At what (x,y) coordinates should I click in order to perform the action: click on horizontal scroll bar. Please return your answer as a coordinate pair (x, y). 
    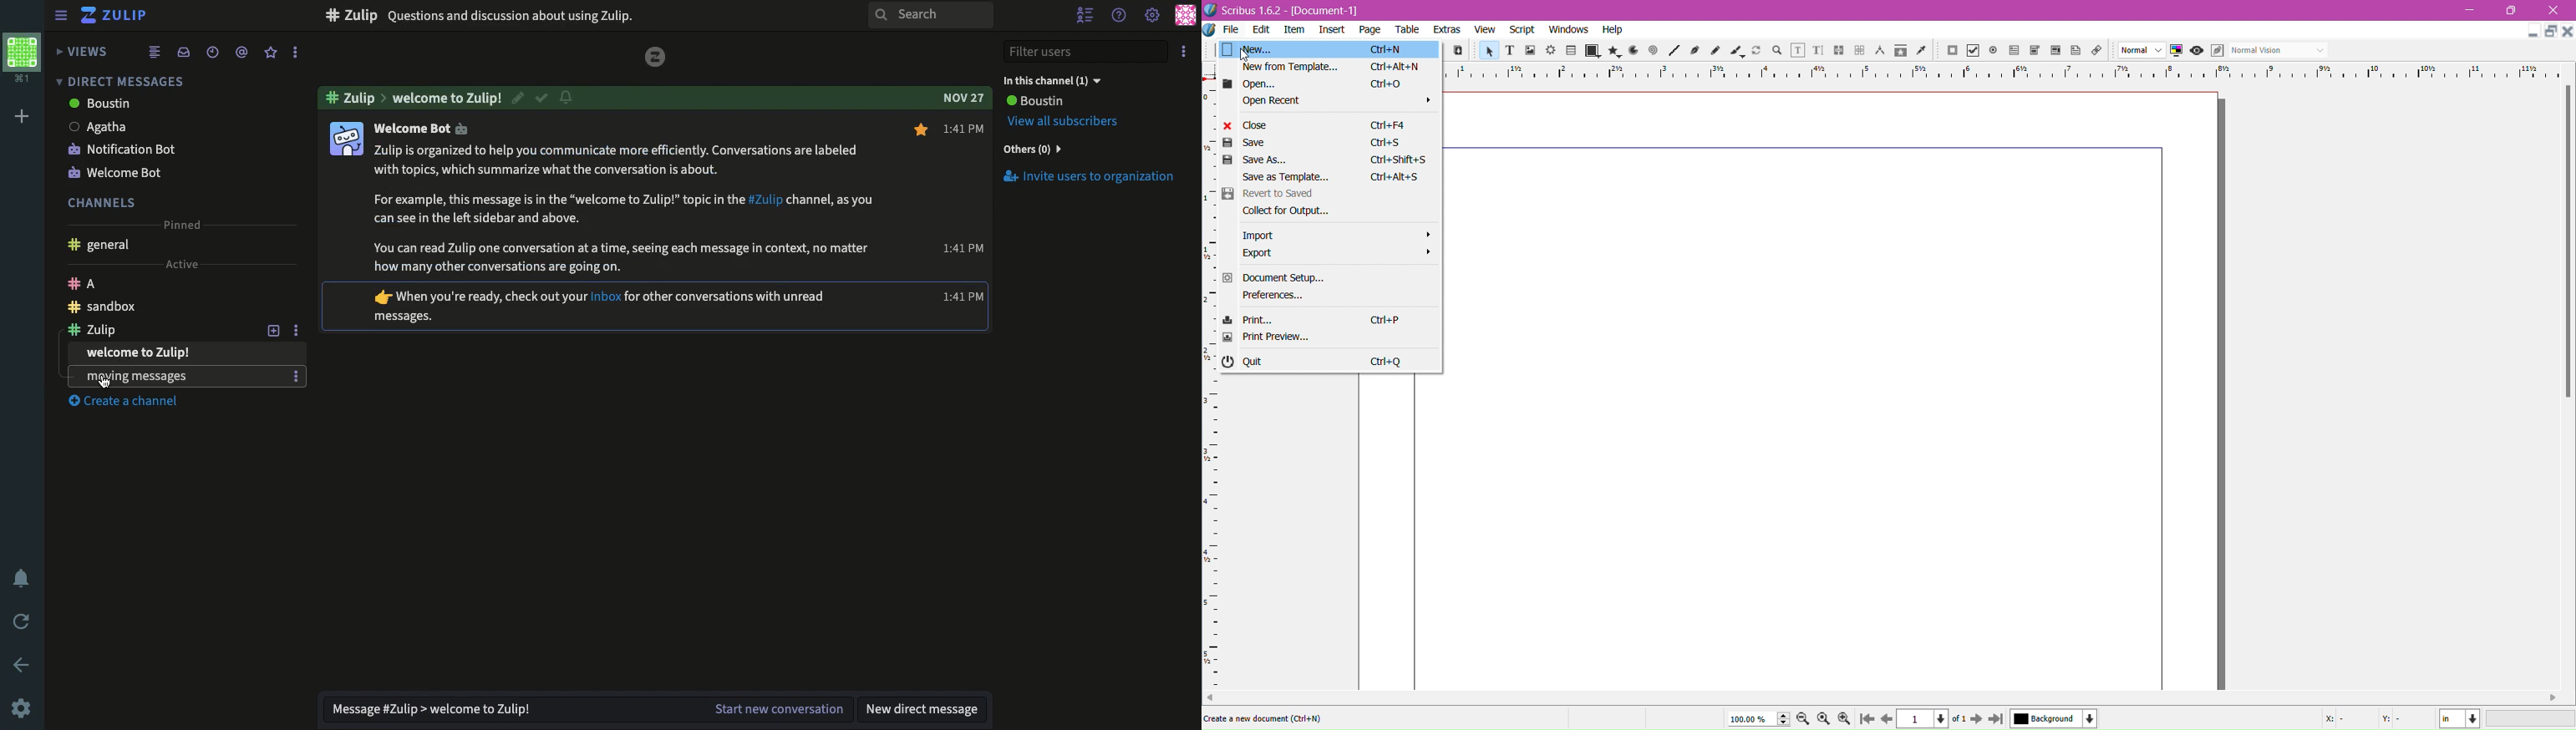
    Looking at the image, I should click on (2566, 243).